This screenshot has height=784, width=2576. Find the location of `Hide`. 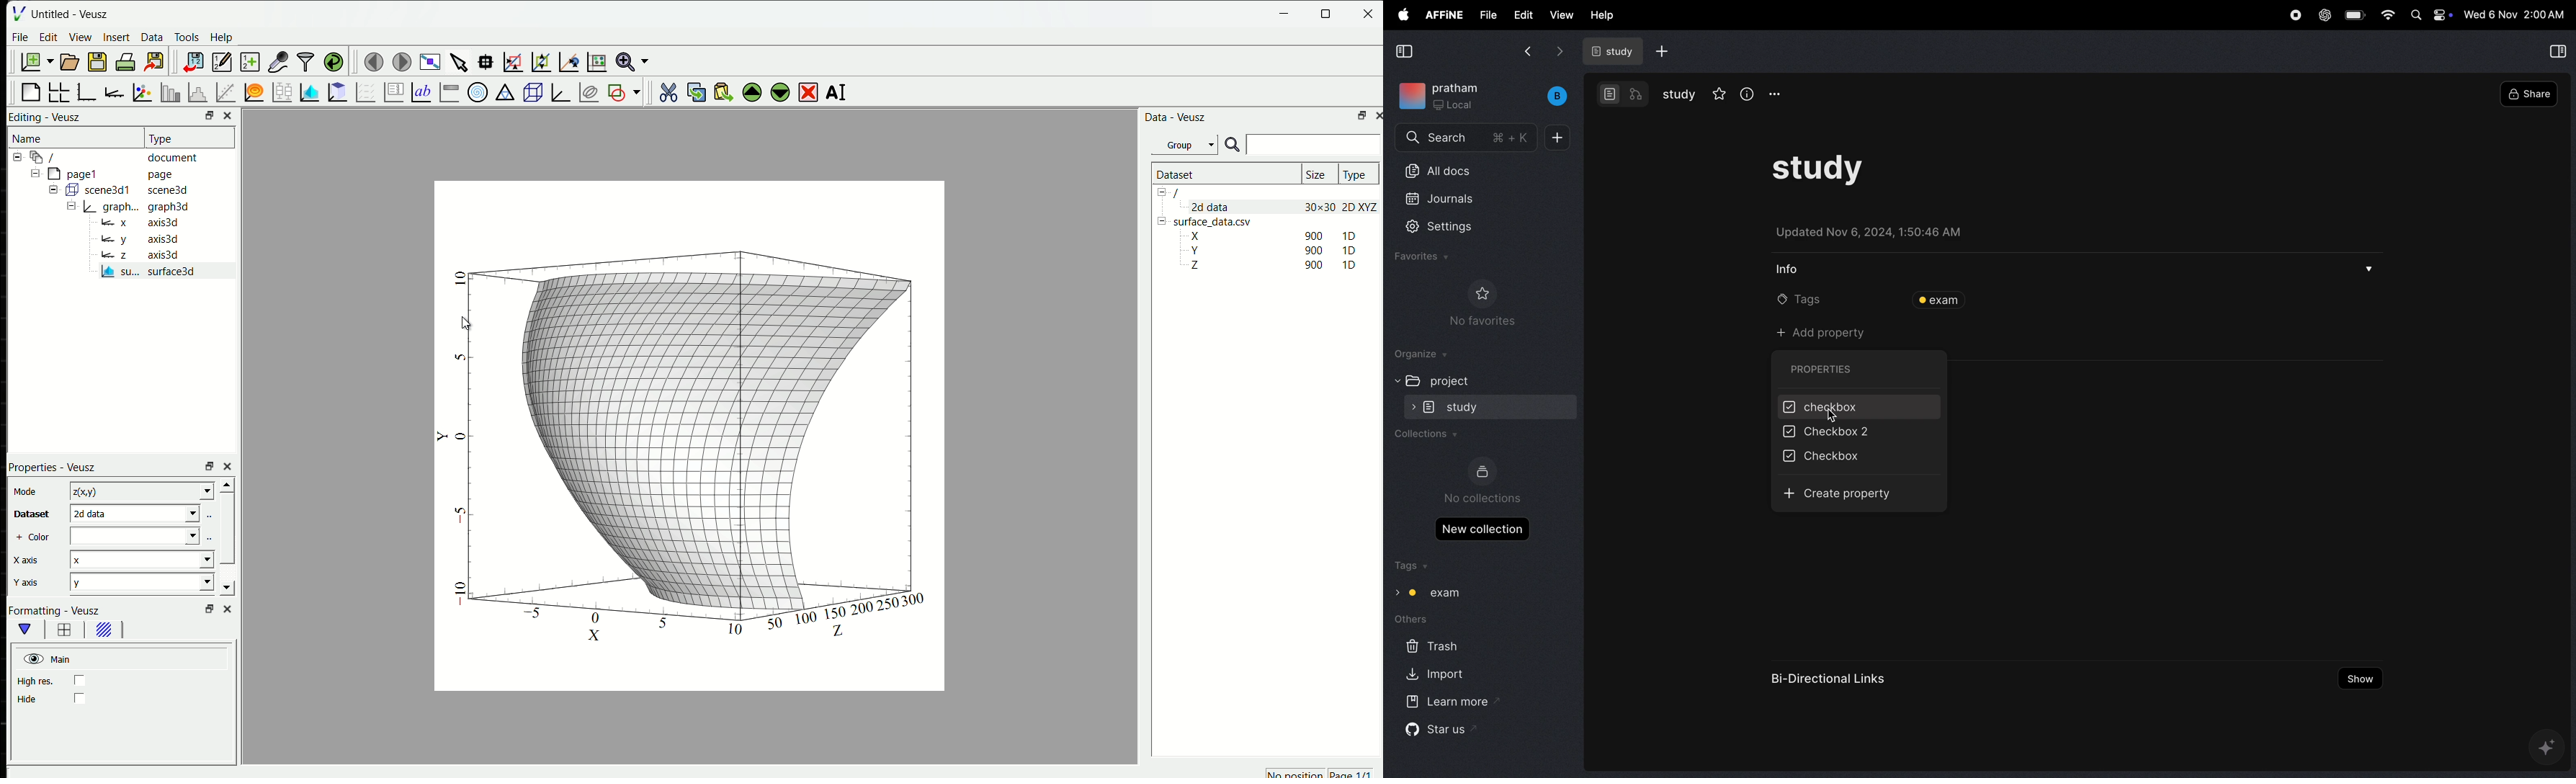

Hide is located at coordinates (28, 699).